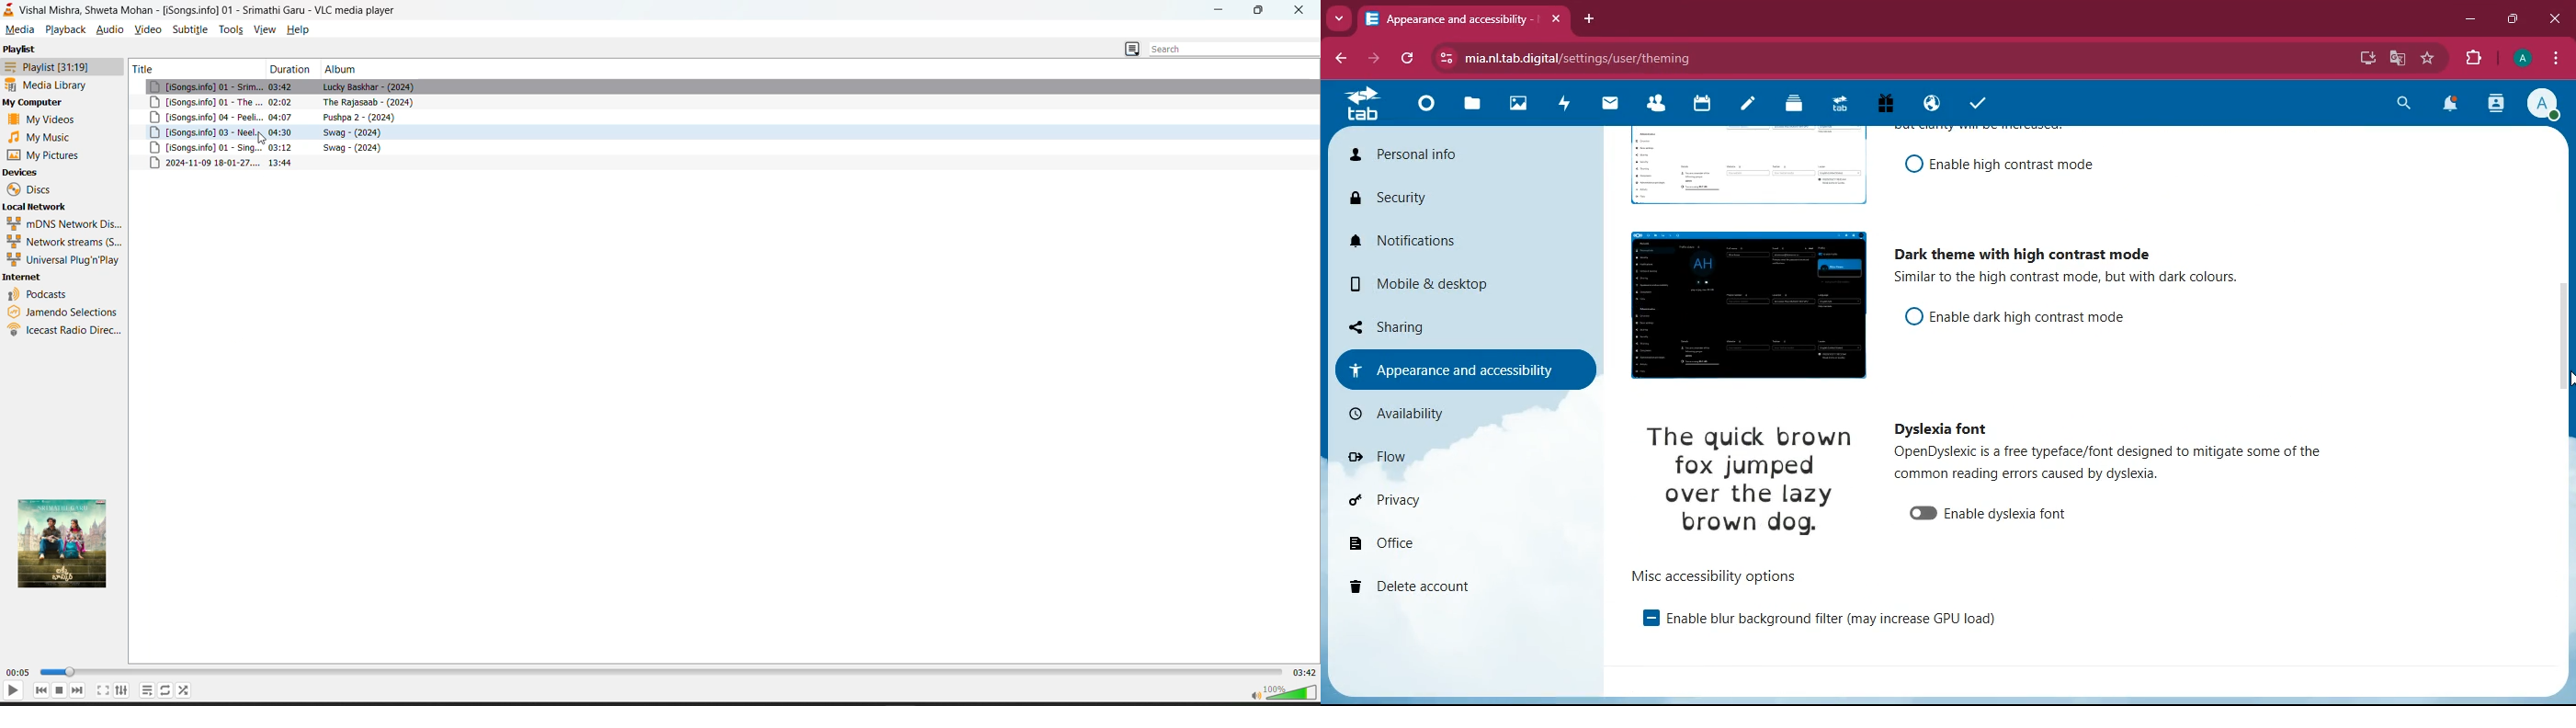 The height and width of the screenshot is (728, 2576). Describe the element at coordinates (1742, 306) in the screenshot. I see `image` at that location.